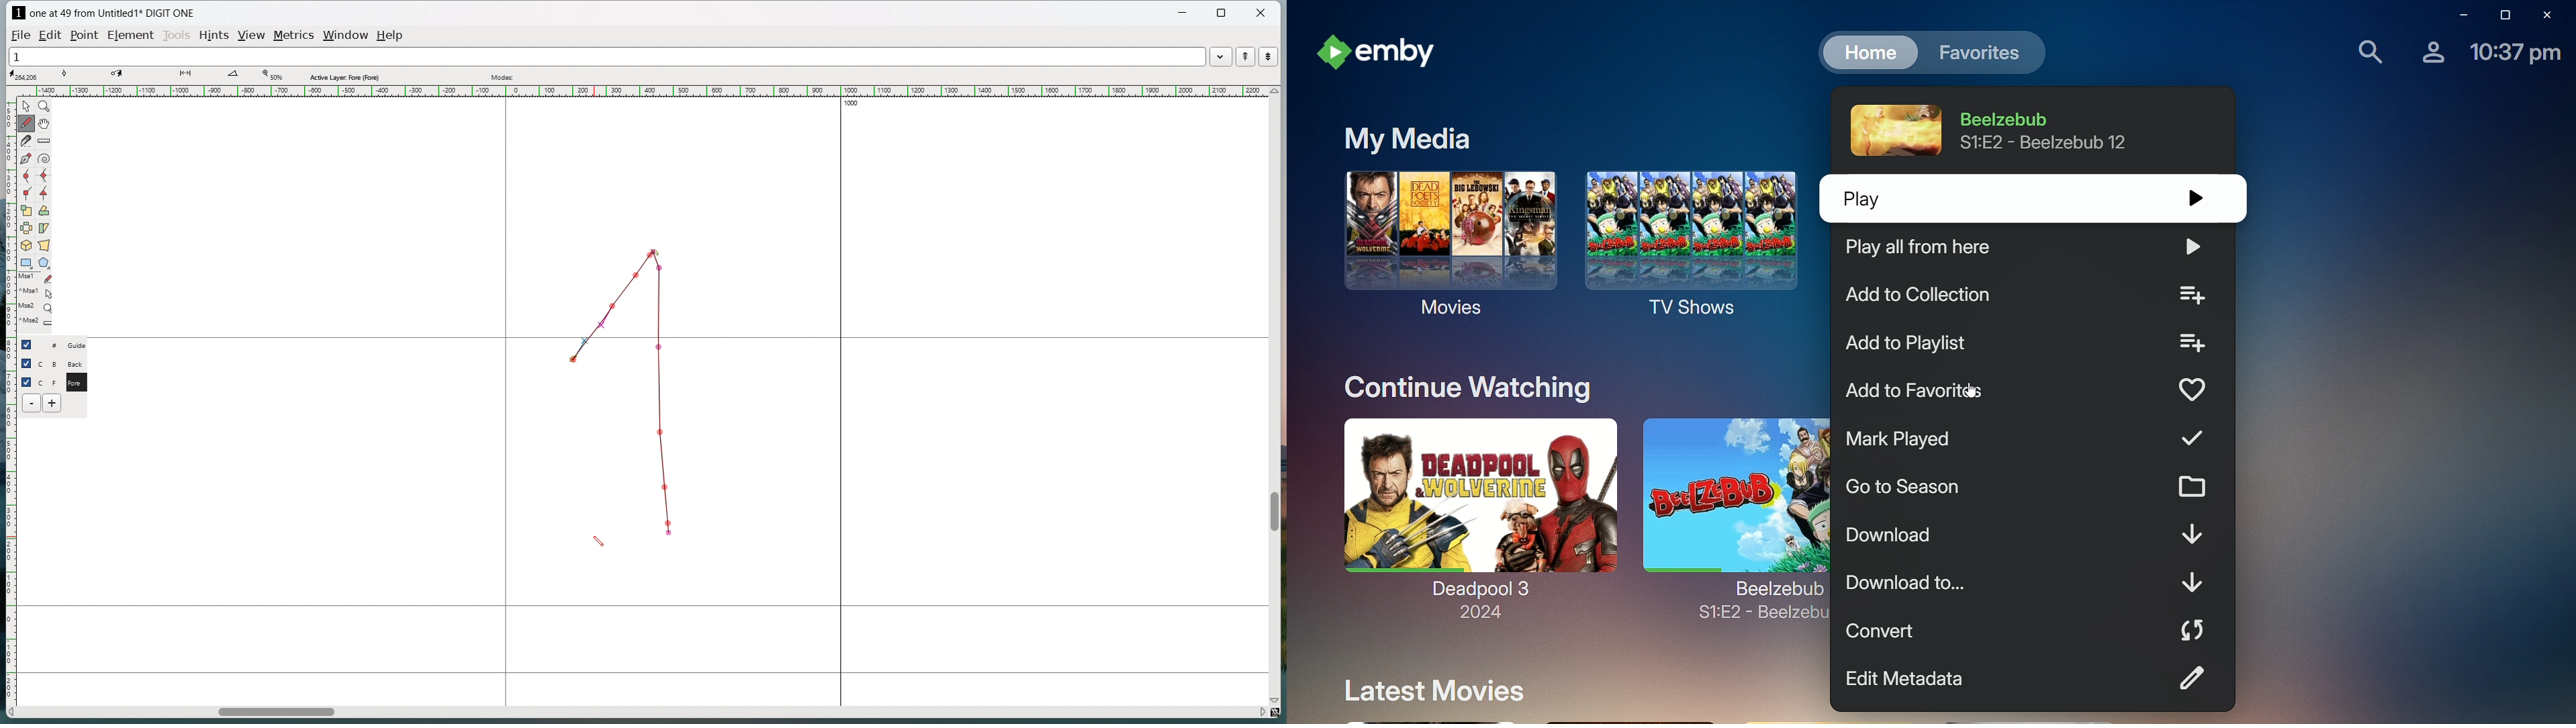 This screenshot has width=2576, height=728. I want to click on skew selection, so click(44, 228).